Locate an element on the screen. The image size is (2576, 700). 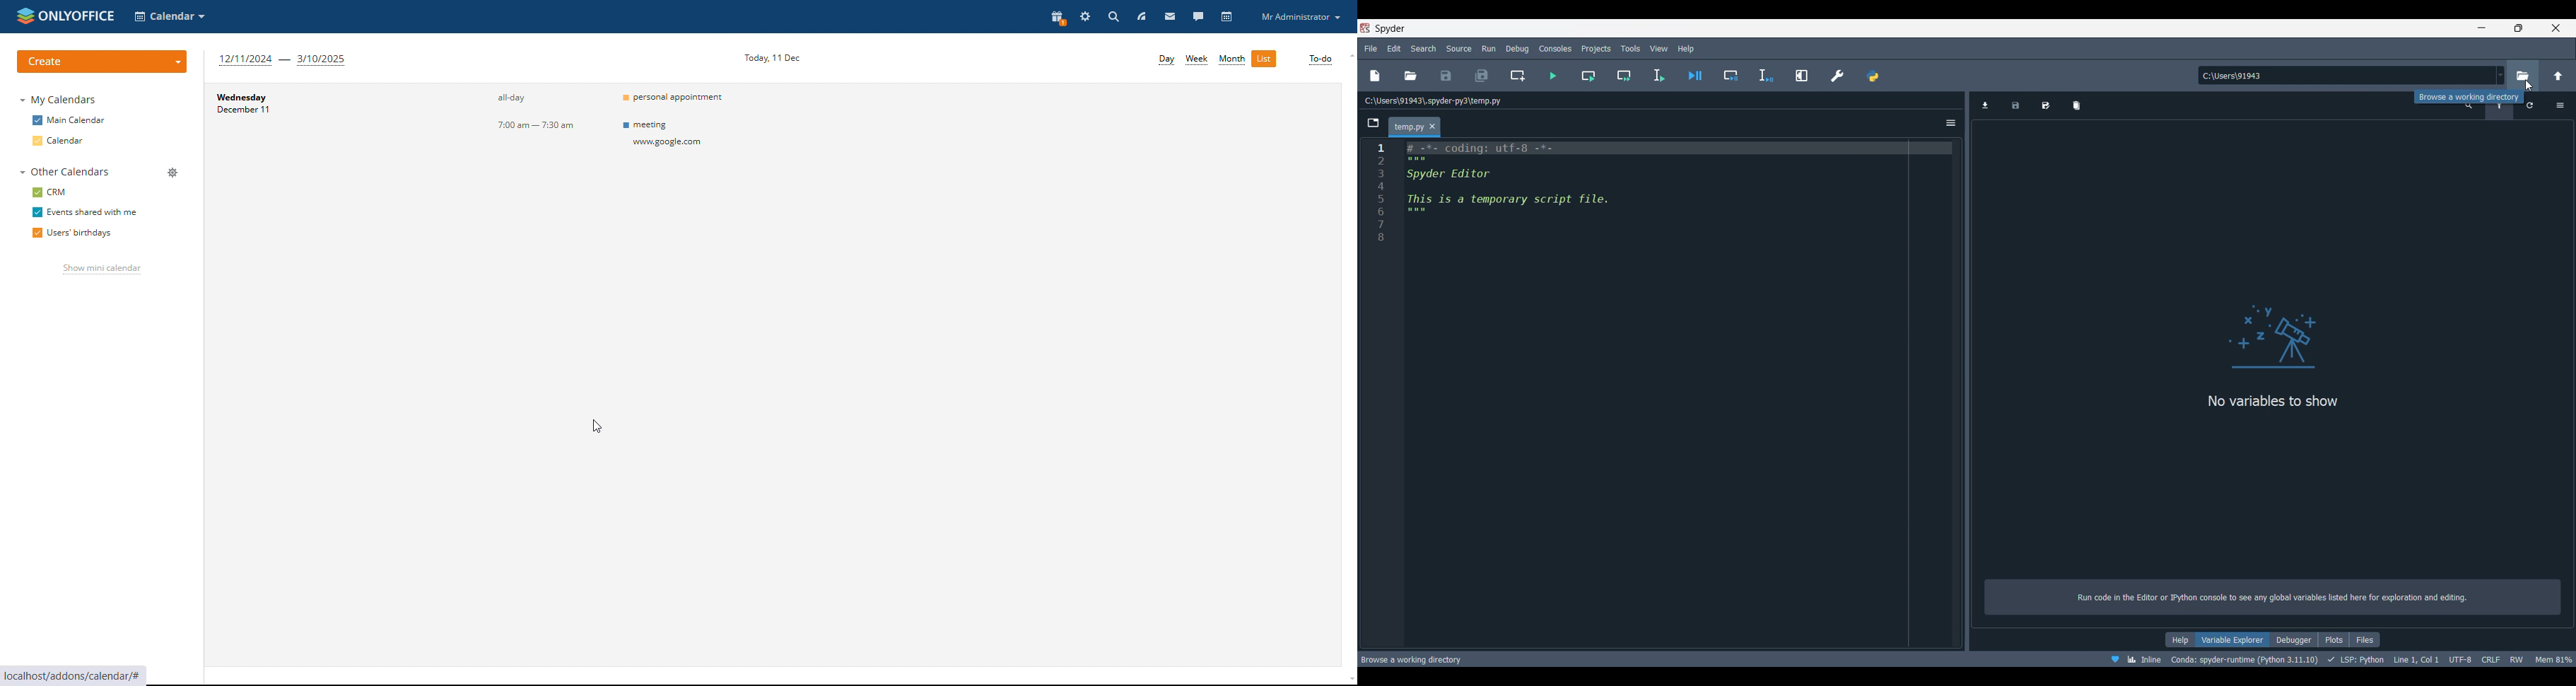
Search menu is located at coordinates (1423, 48).